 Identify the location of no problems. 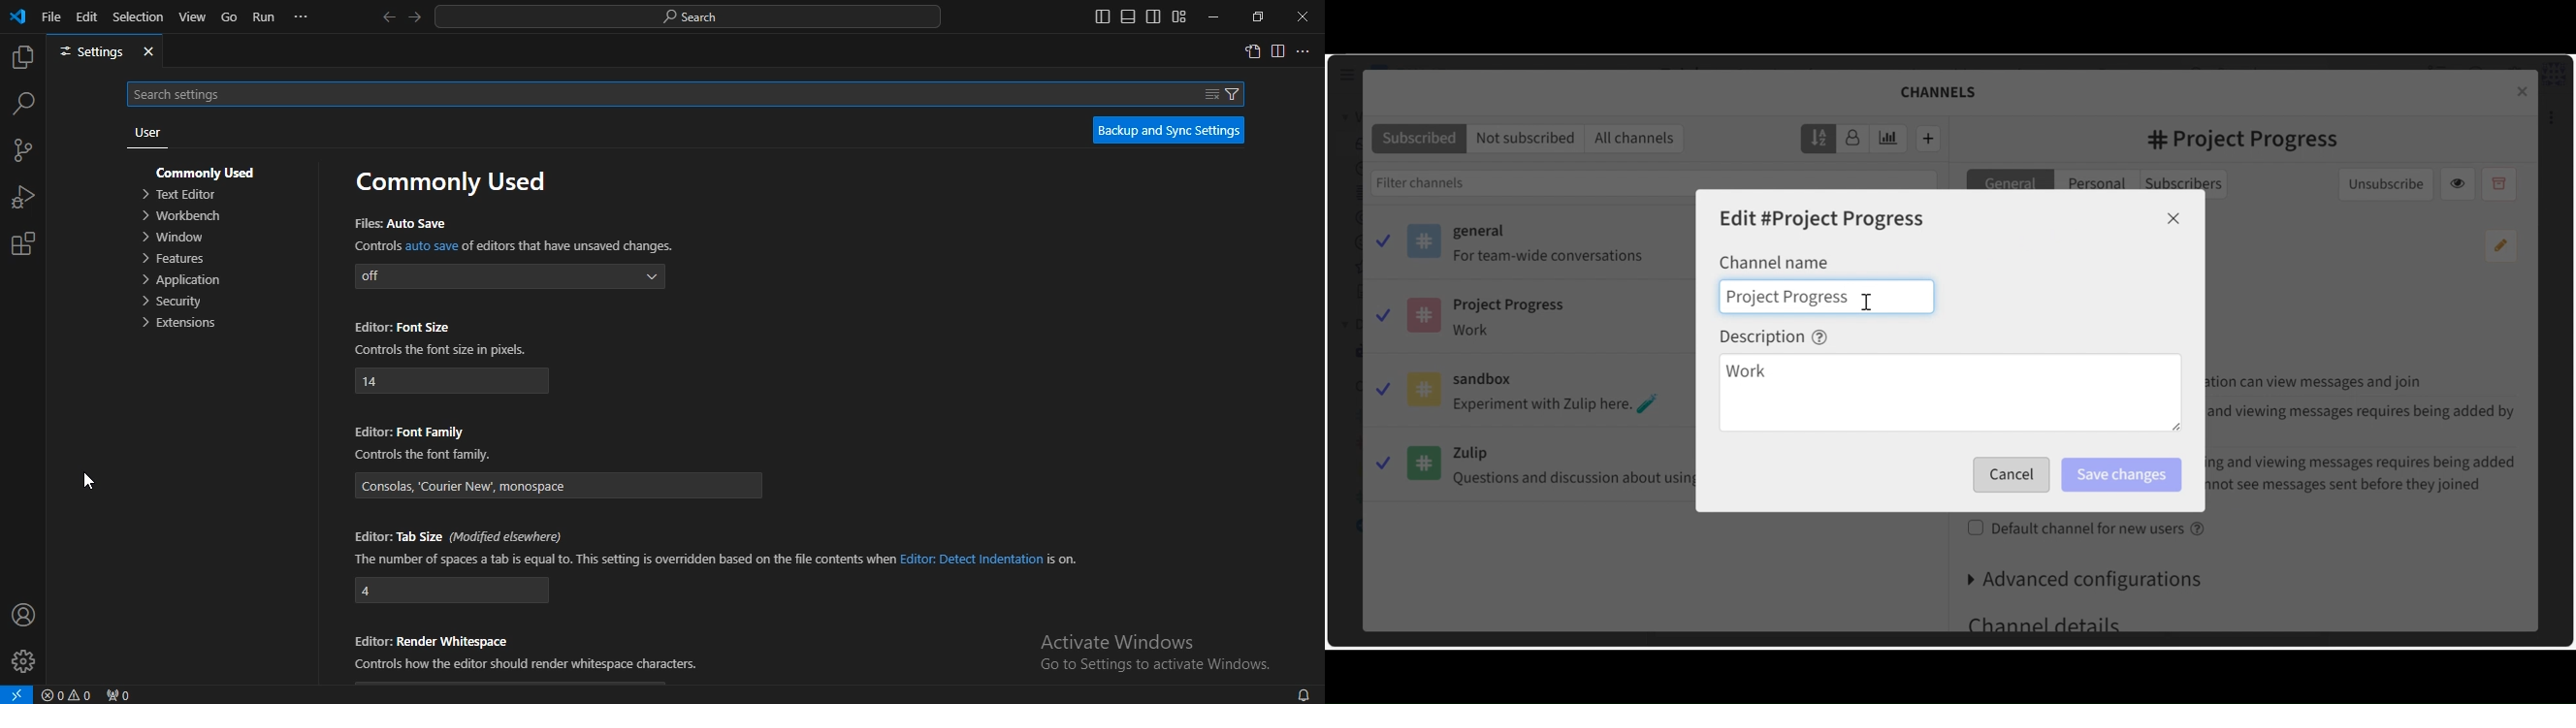
(70, 695).